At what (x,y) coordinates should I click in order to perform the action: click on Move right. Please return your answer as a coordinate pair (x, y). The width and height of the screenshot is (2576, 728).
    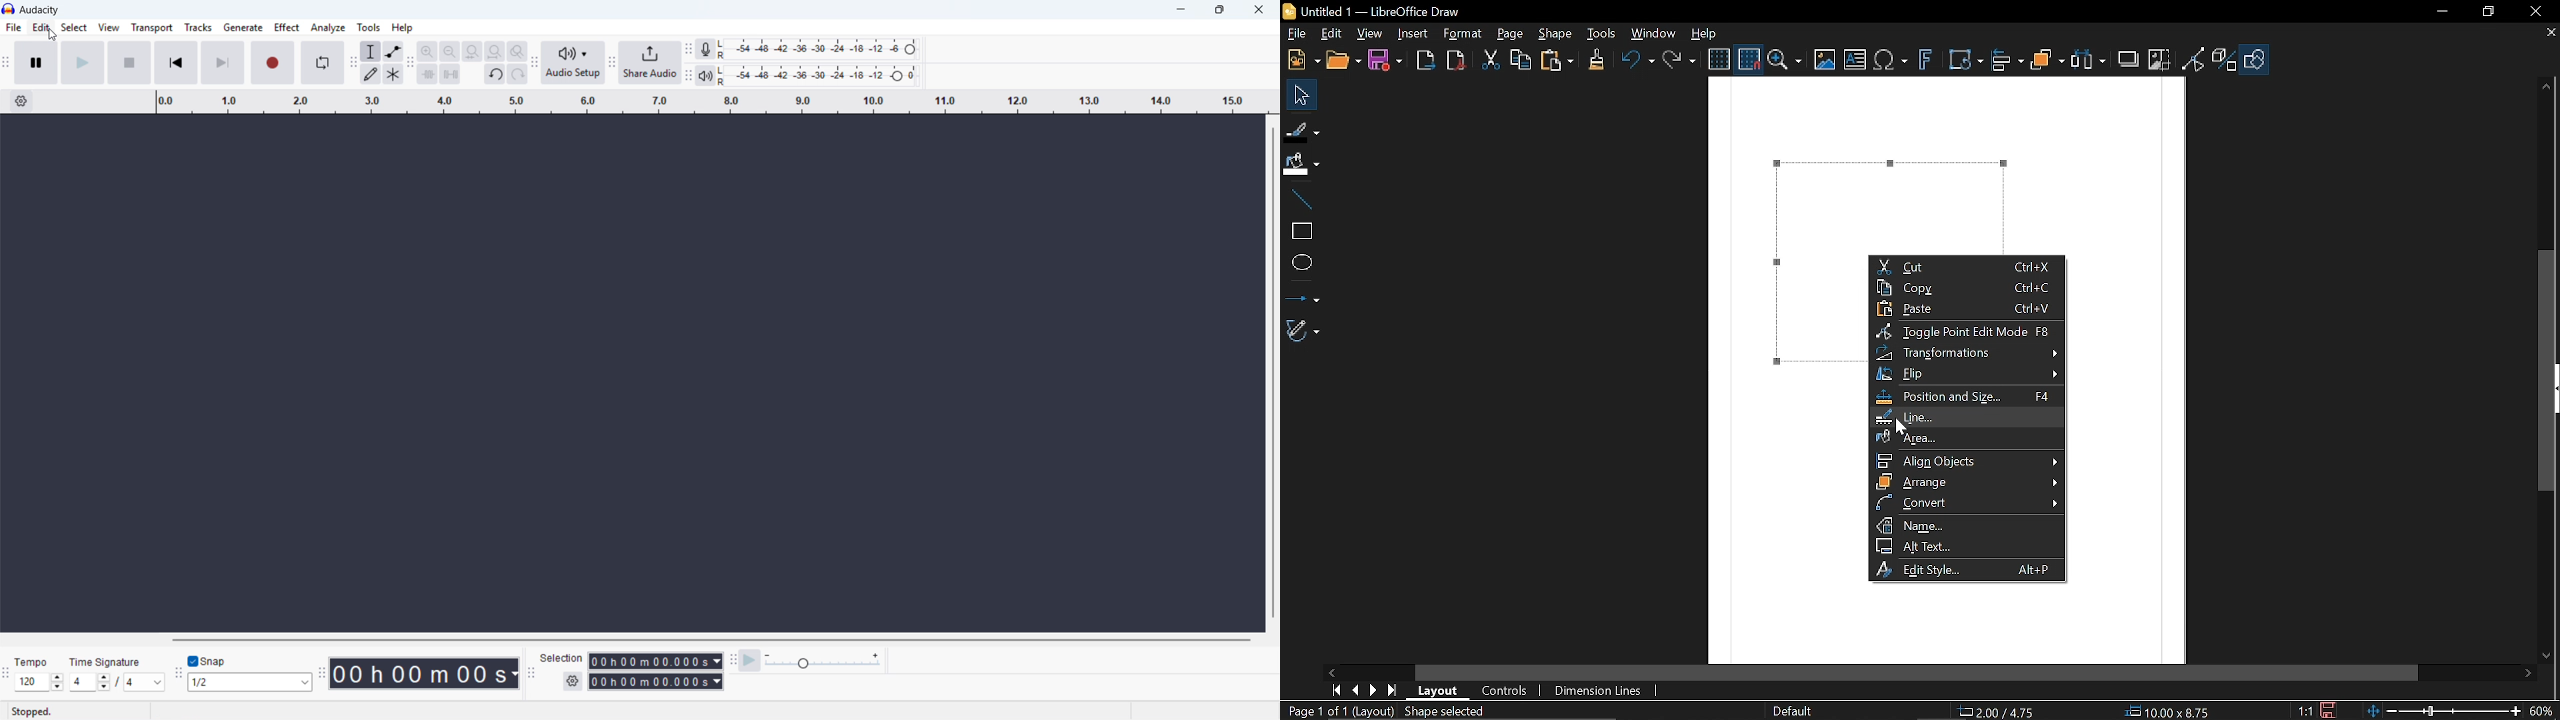
    Looking at the image, I should click on (2531, 674).